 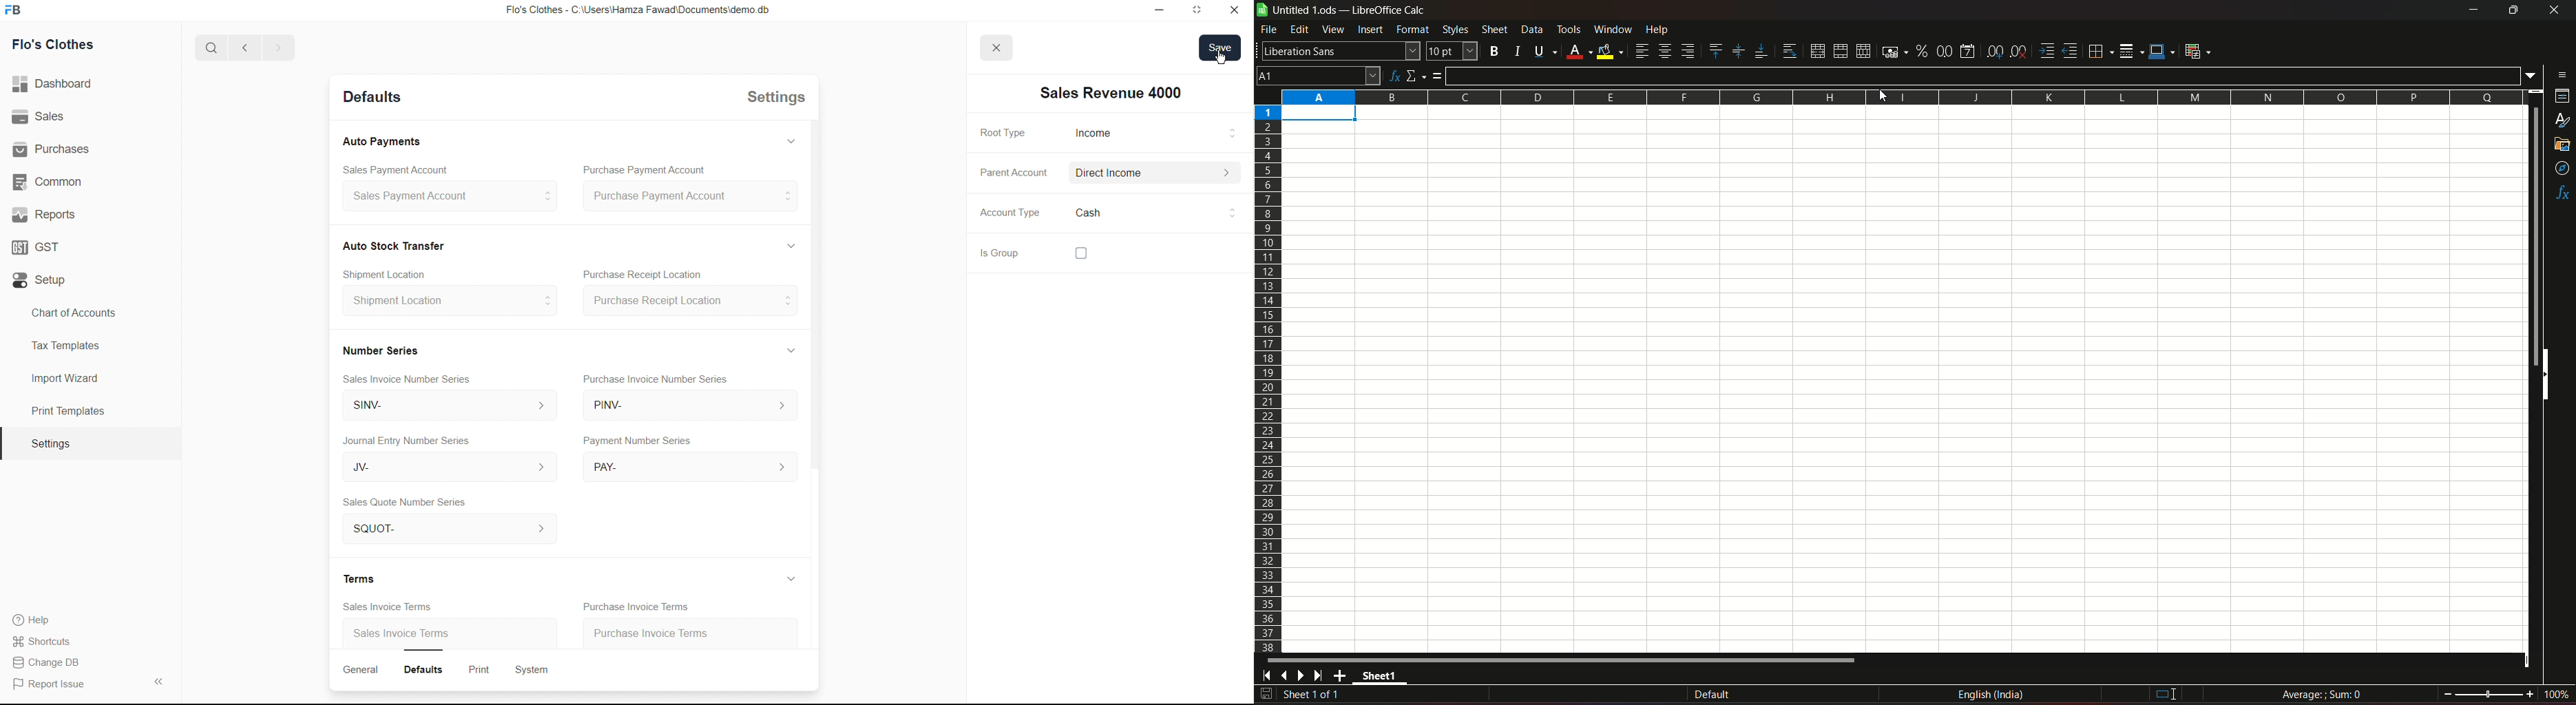 What do you see at coordinates (66, 411) in the screenshot?
I see `Print Templates` at bounding box center [66, 411].